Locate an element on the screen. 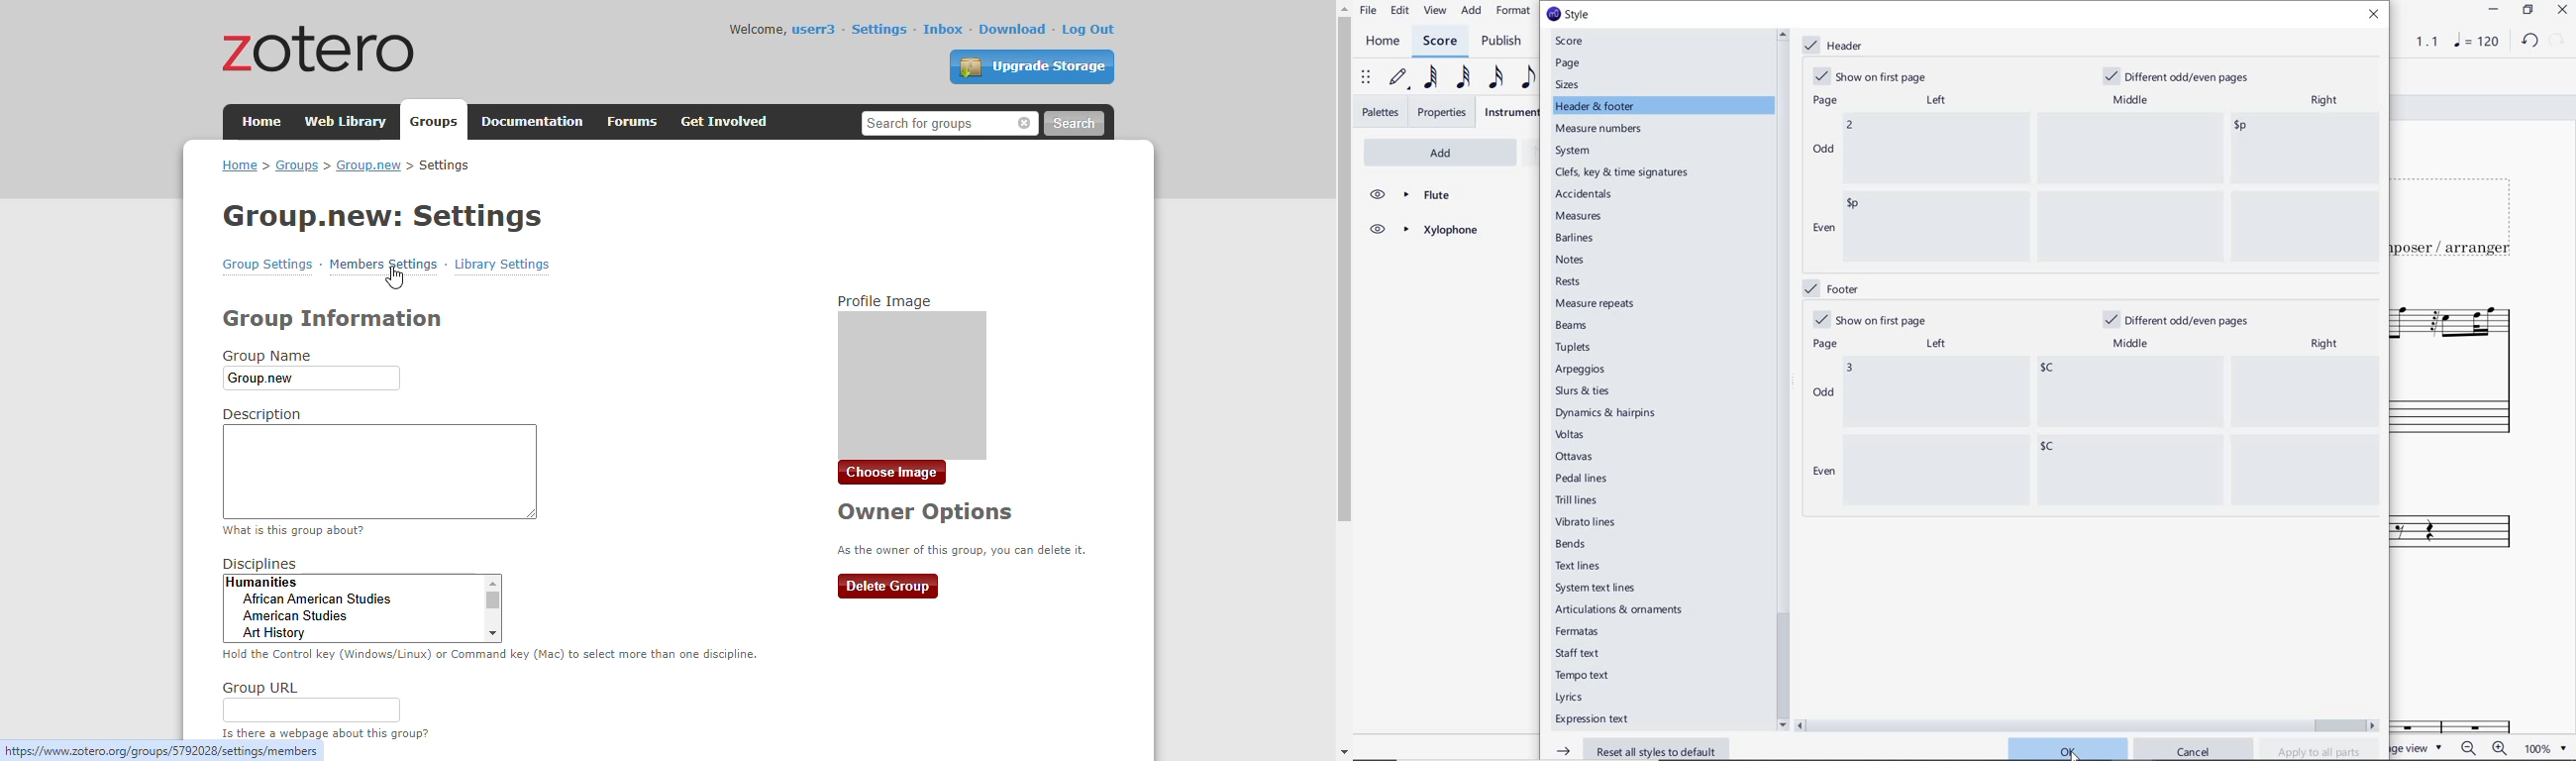  link is located at coordinates (162, 751).